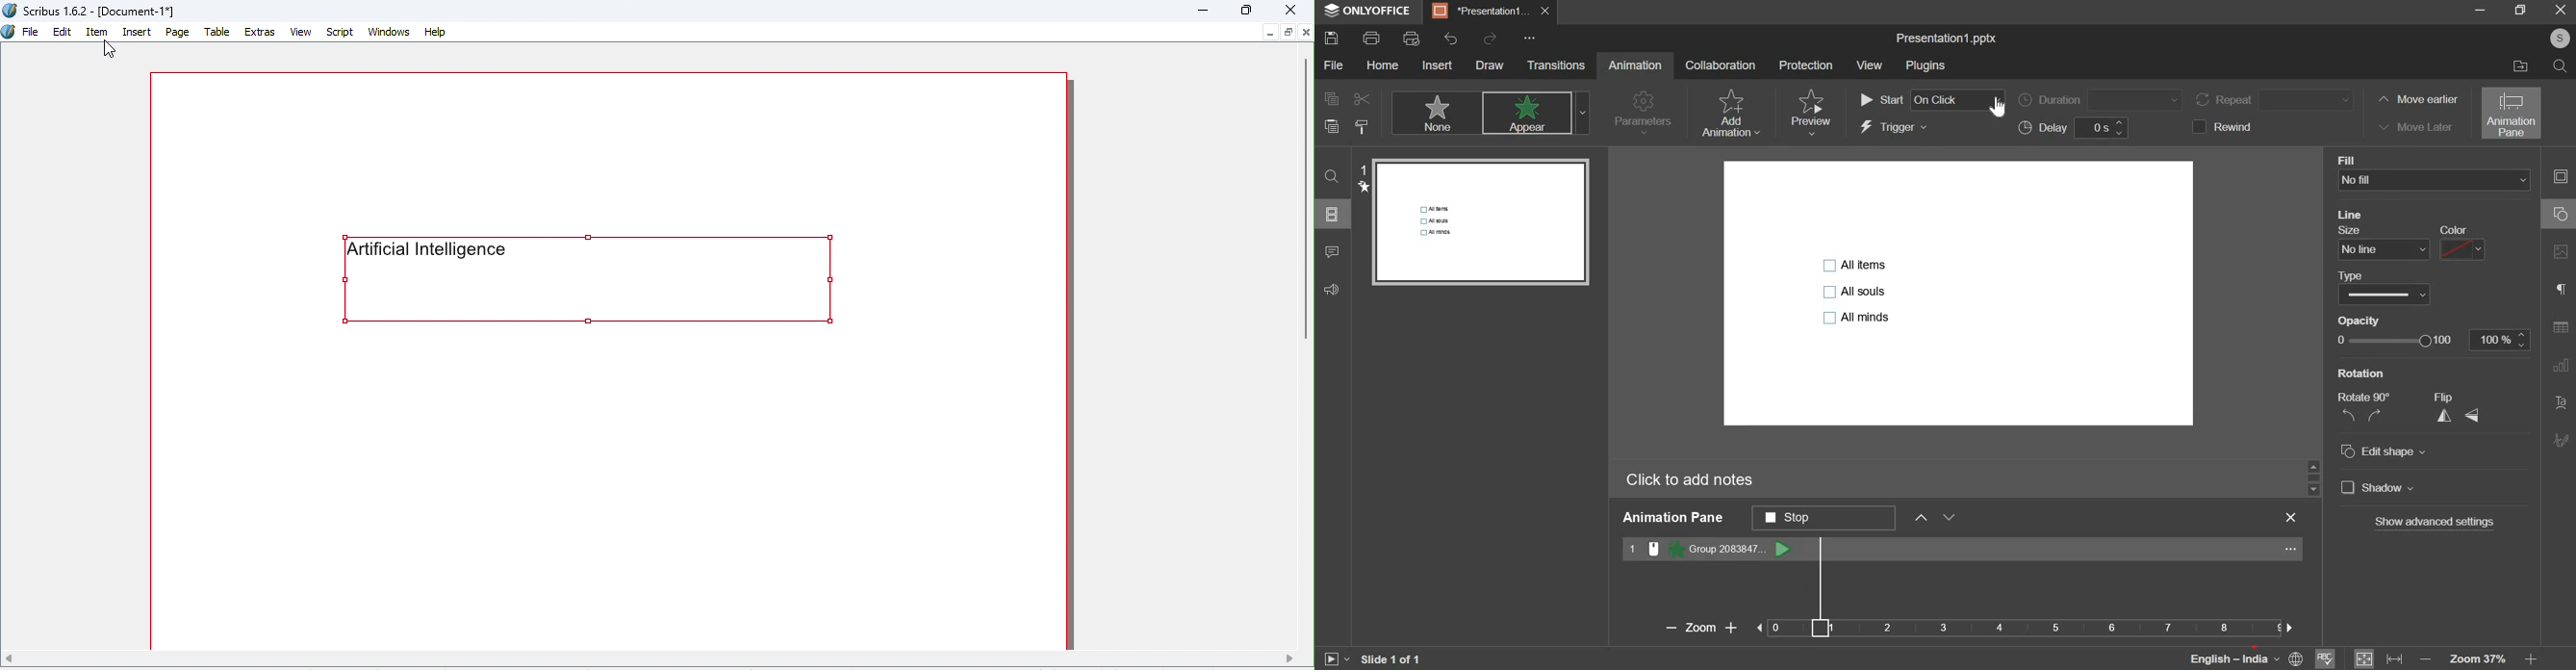 This screenshot has width=2576, height=672. I want to click on move behind, so click(1949, 517).